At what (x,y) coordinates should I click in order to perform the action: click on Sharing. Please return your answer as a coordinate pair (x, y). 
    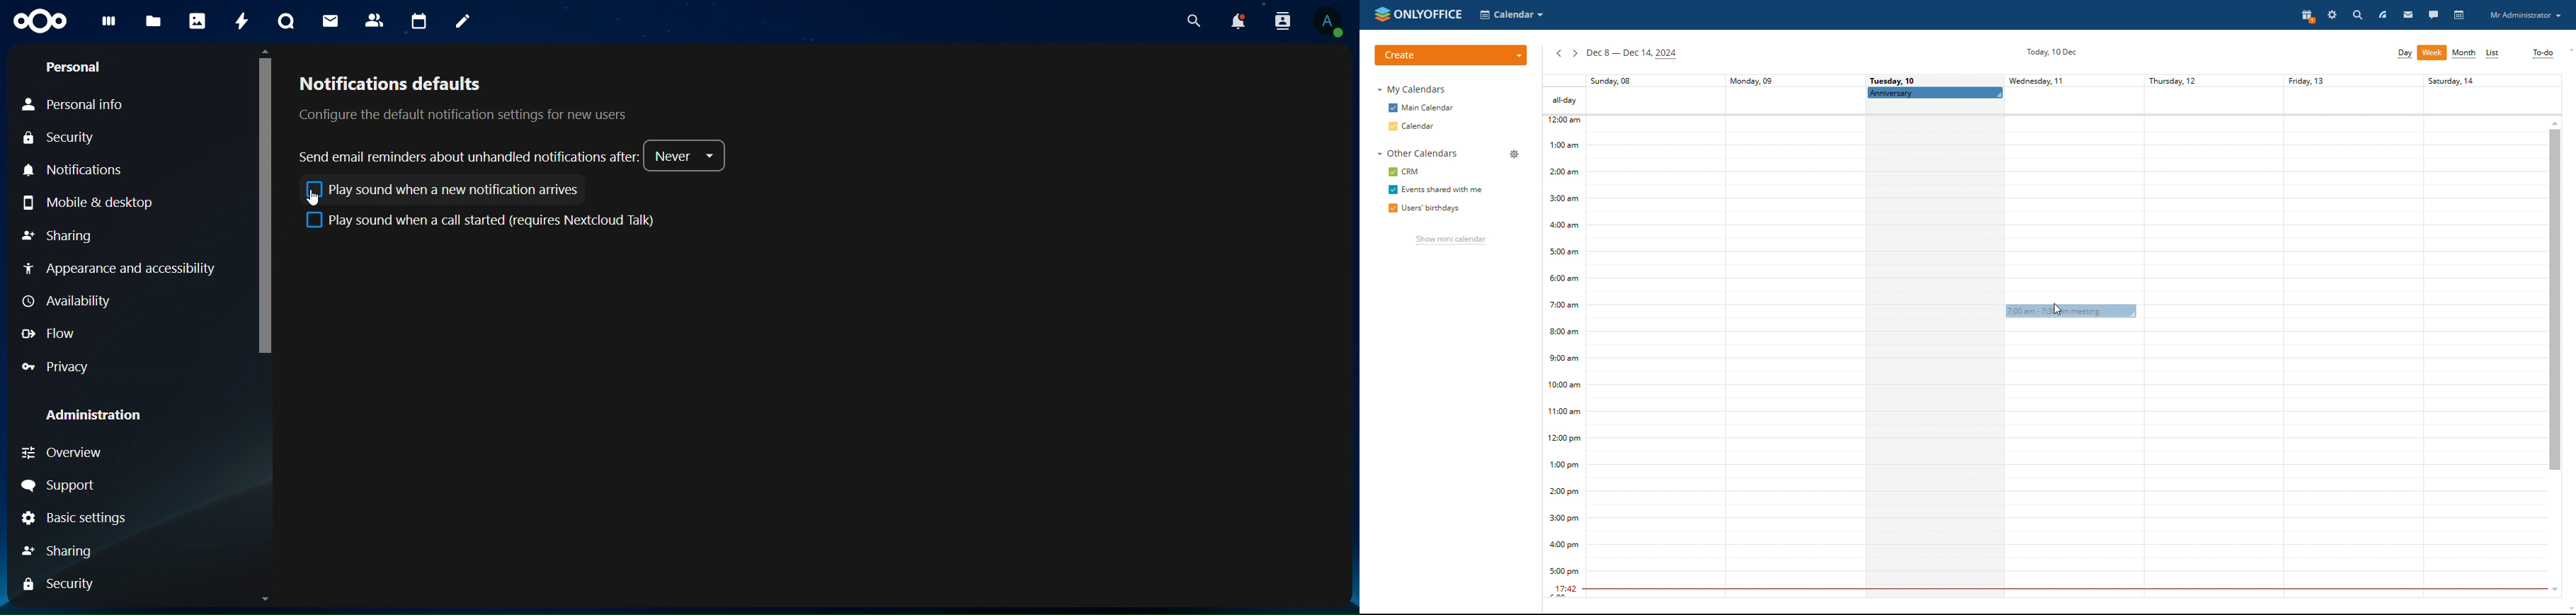
    Looking at the image, I should click on (57, 237).